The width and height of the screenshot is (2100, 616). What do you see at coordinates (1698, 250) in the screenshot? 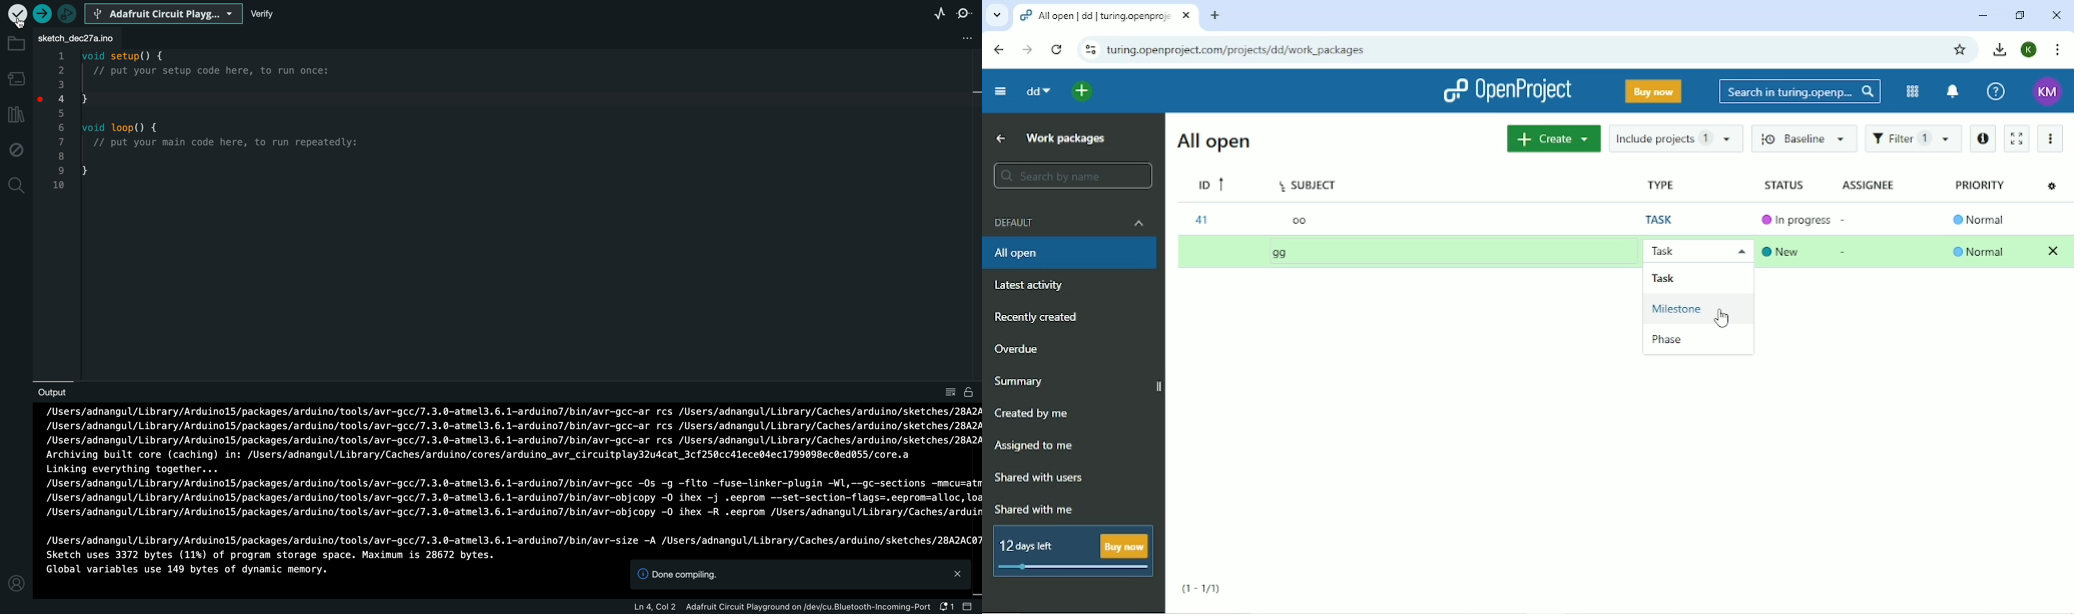
I see `Task` at bounding box center [1698, 250].